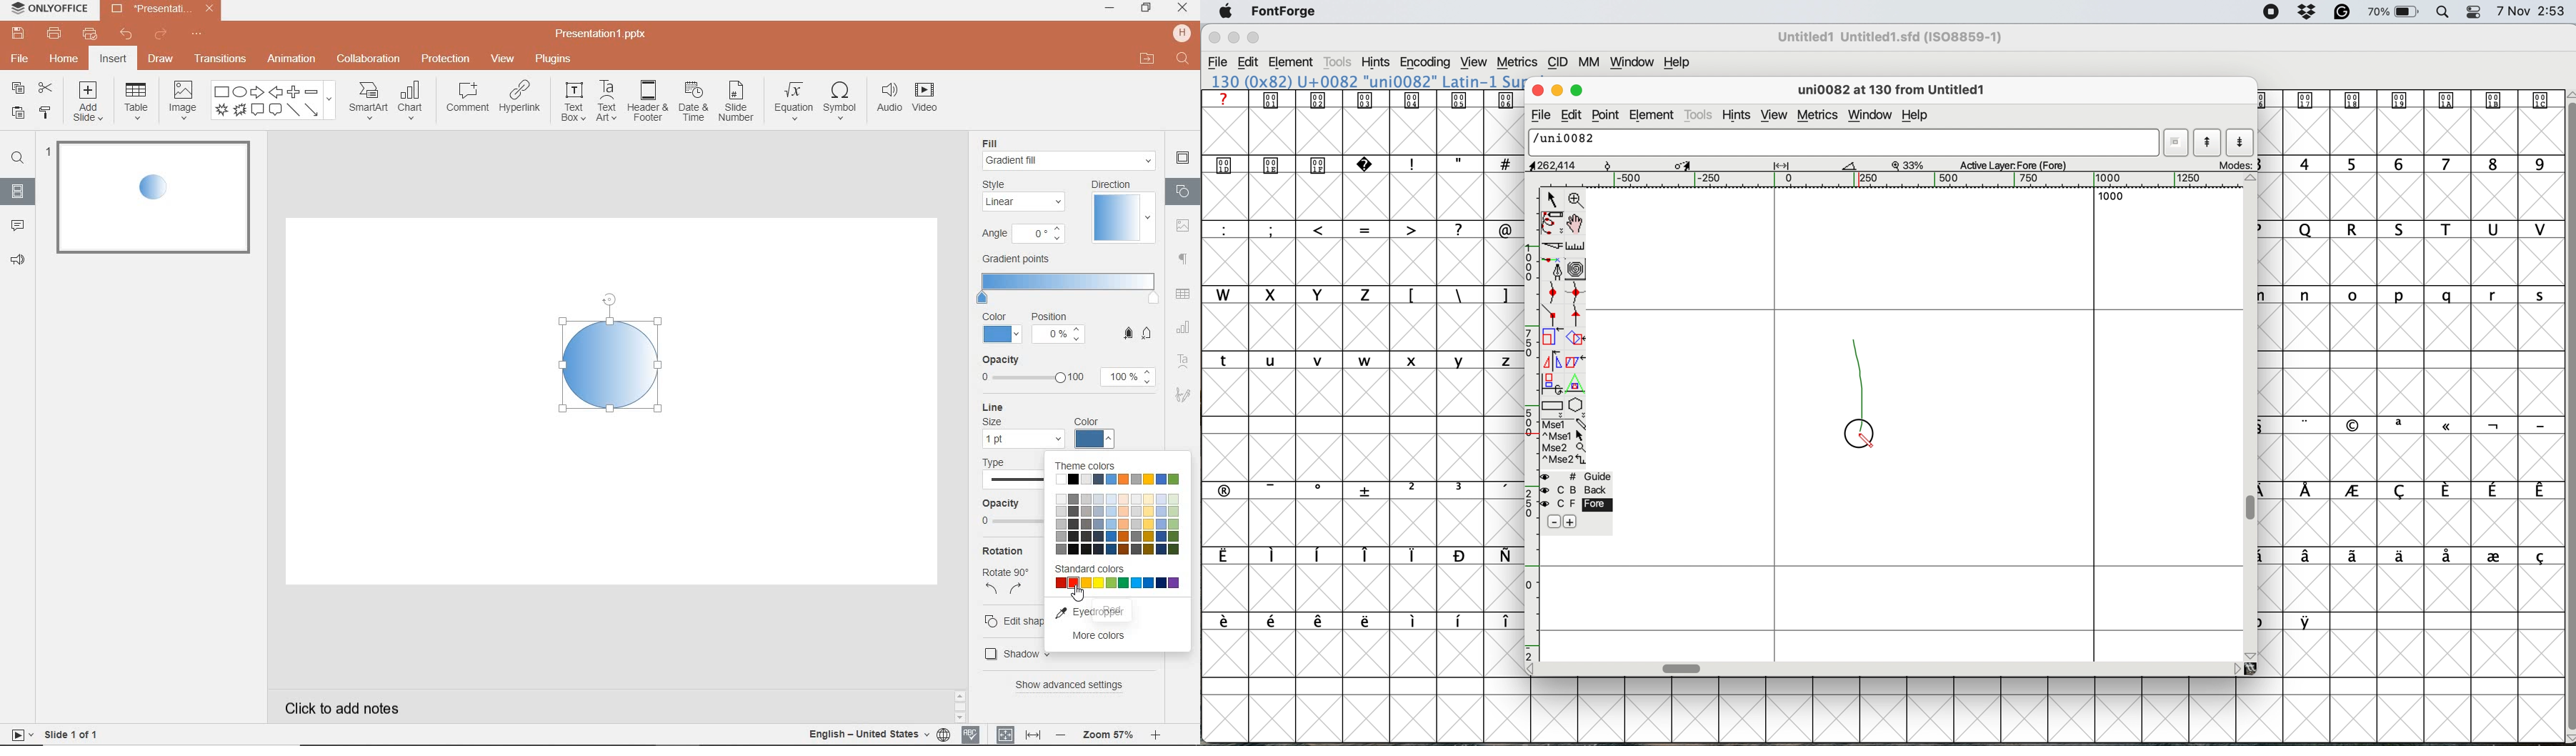 The height and width of the screenshot is (756, 2576). What do you see at coordinates (1653, 116) in the screenshot?
I see `element` at bounding box center [1653, 116].